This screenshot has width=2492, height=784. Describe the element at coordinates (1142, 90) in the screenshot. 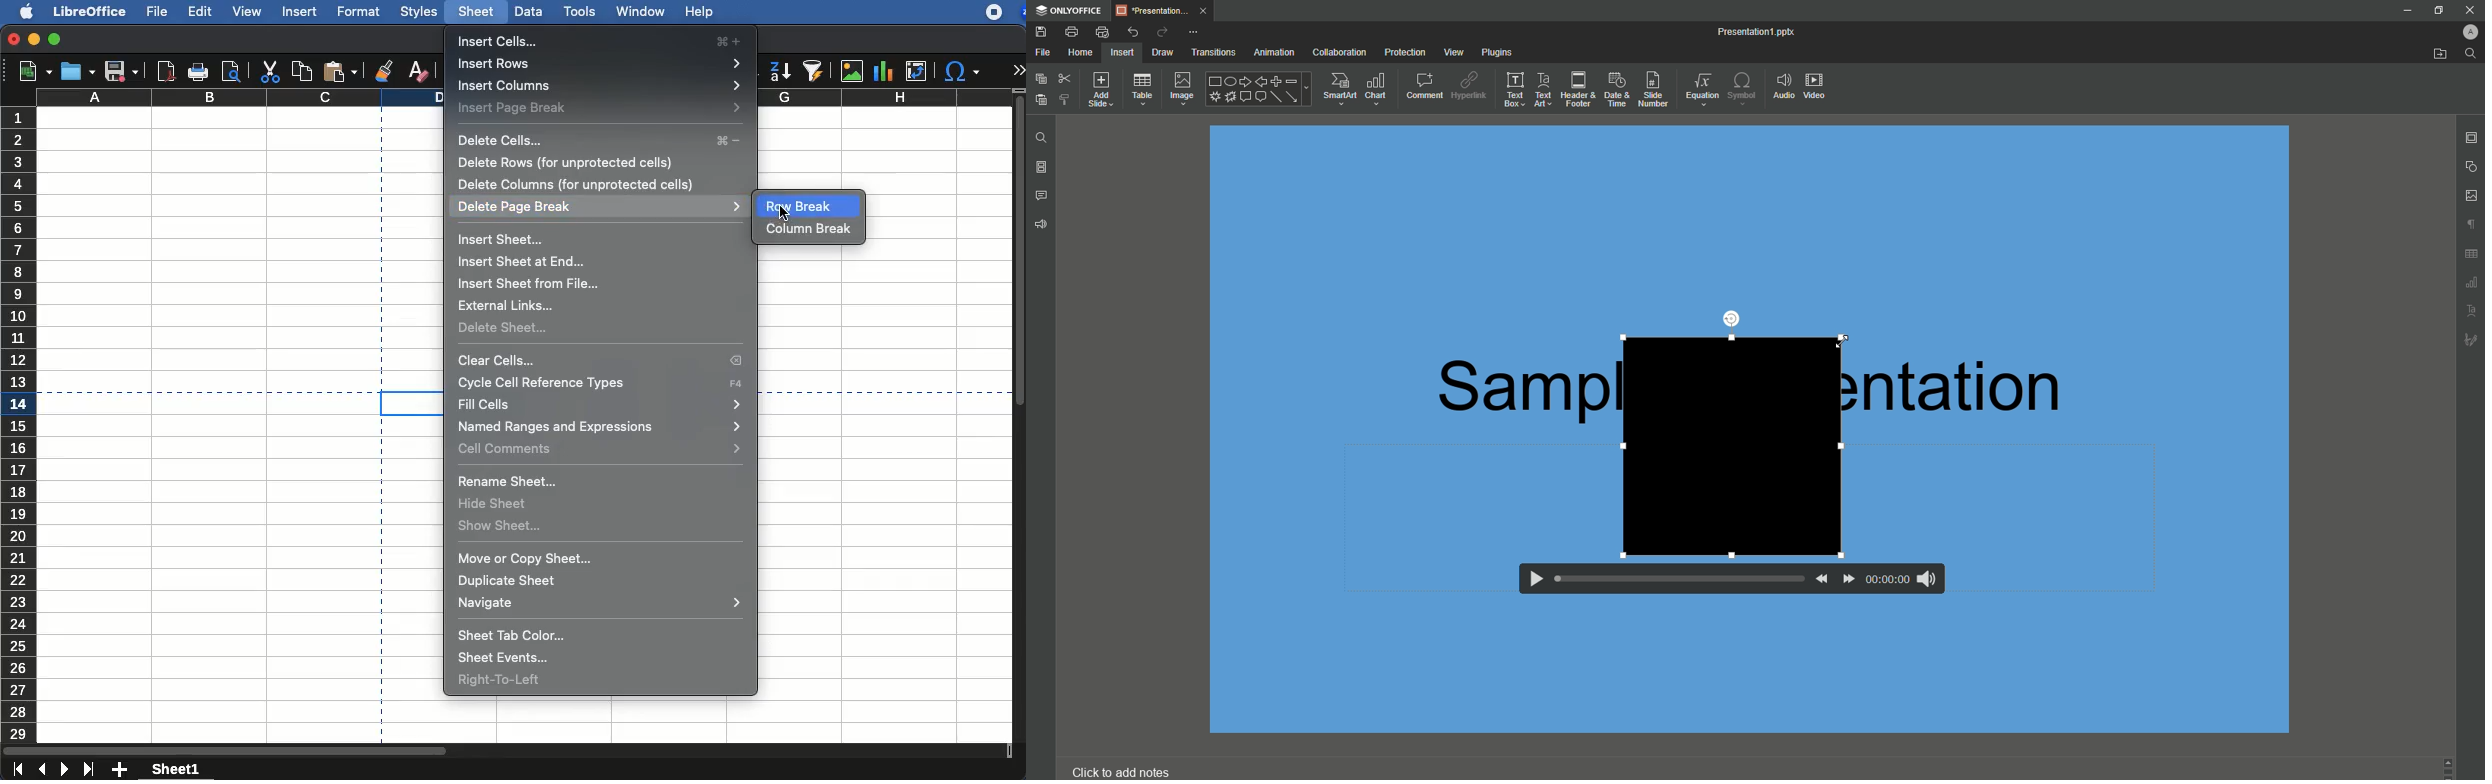

I see `Table` at that location.